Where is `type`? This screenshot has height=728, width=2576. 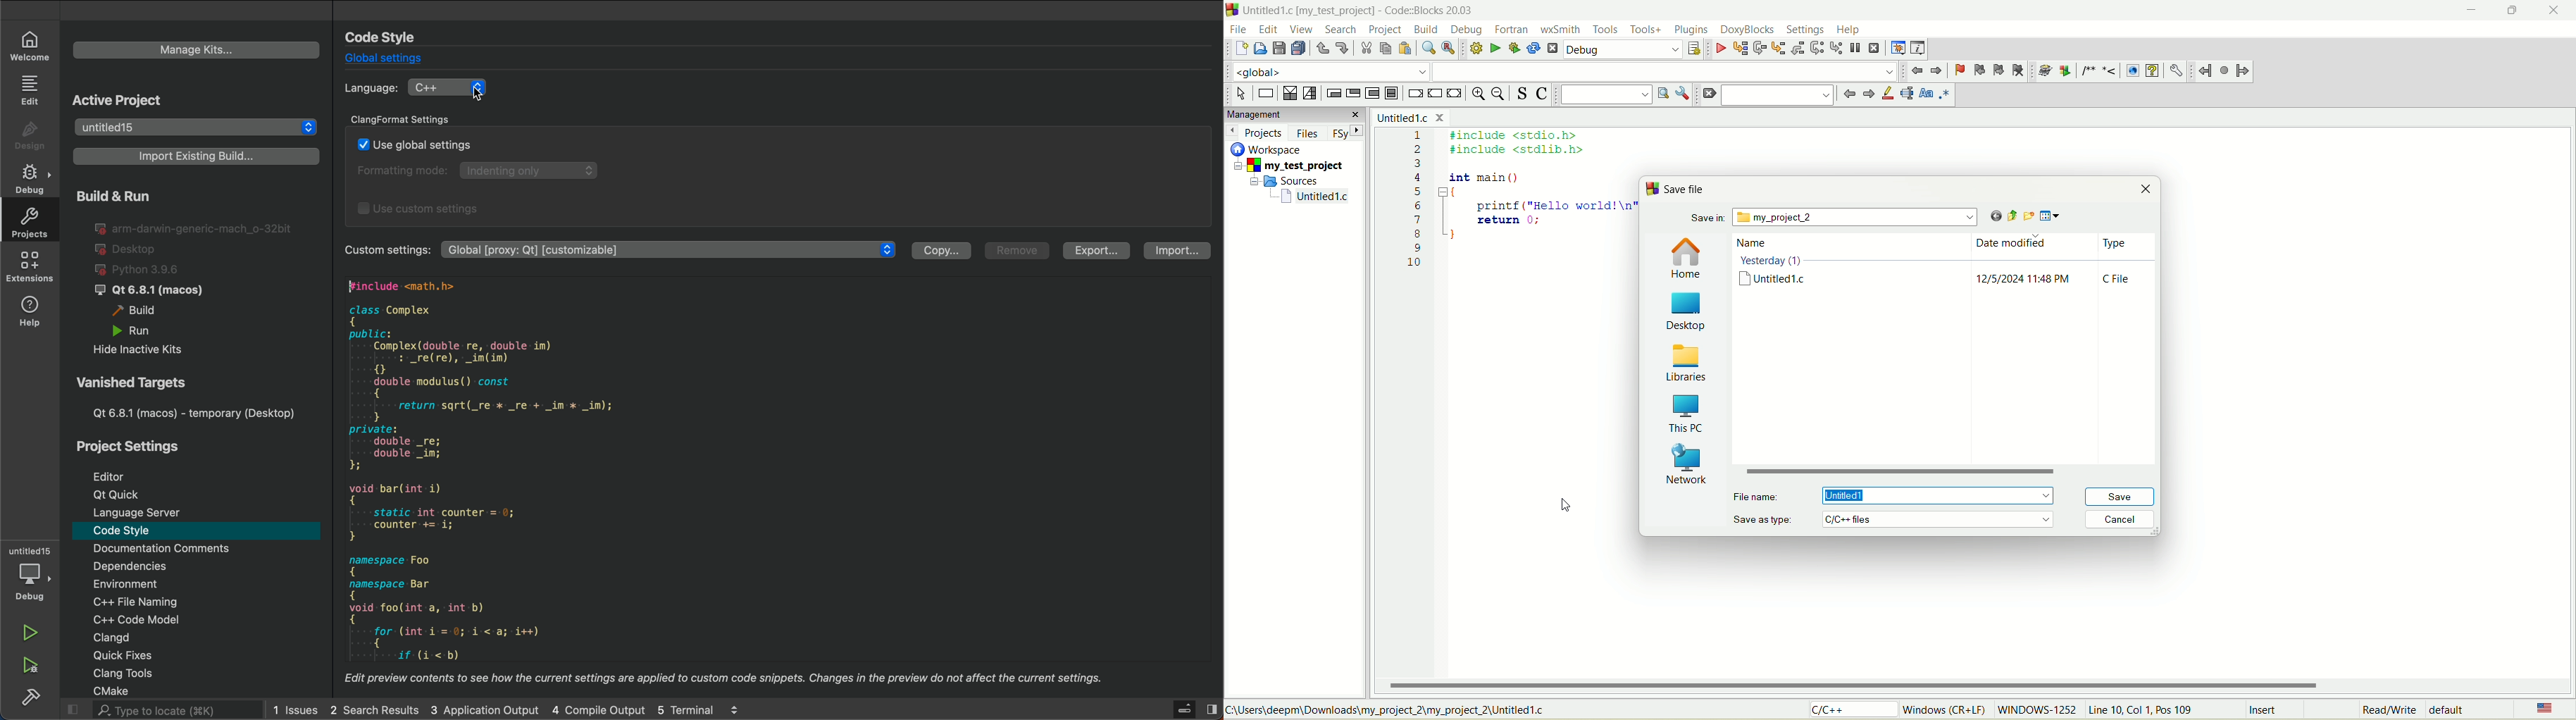 type is located at coordinates (2119, 266).